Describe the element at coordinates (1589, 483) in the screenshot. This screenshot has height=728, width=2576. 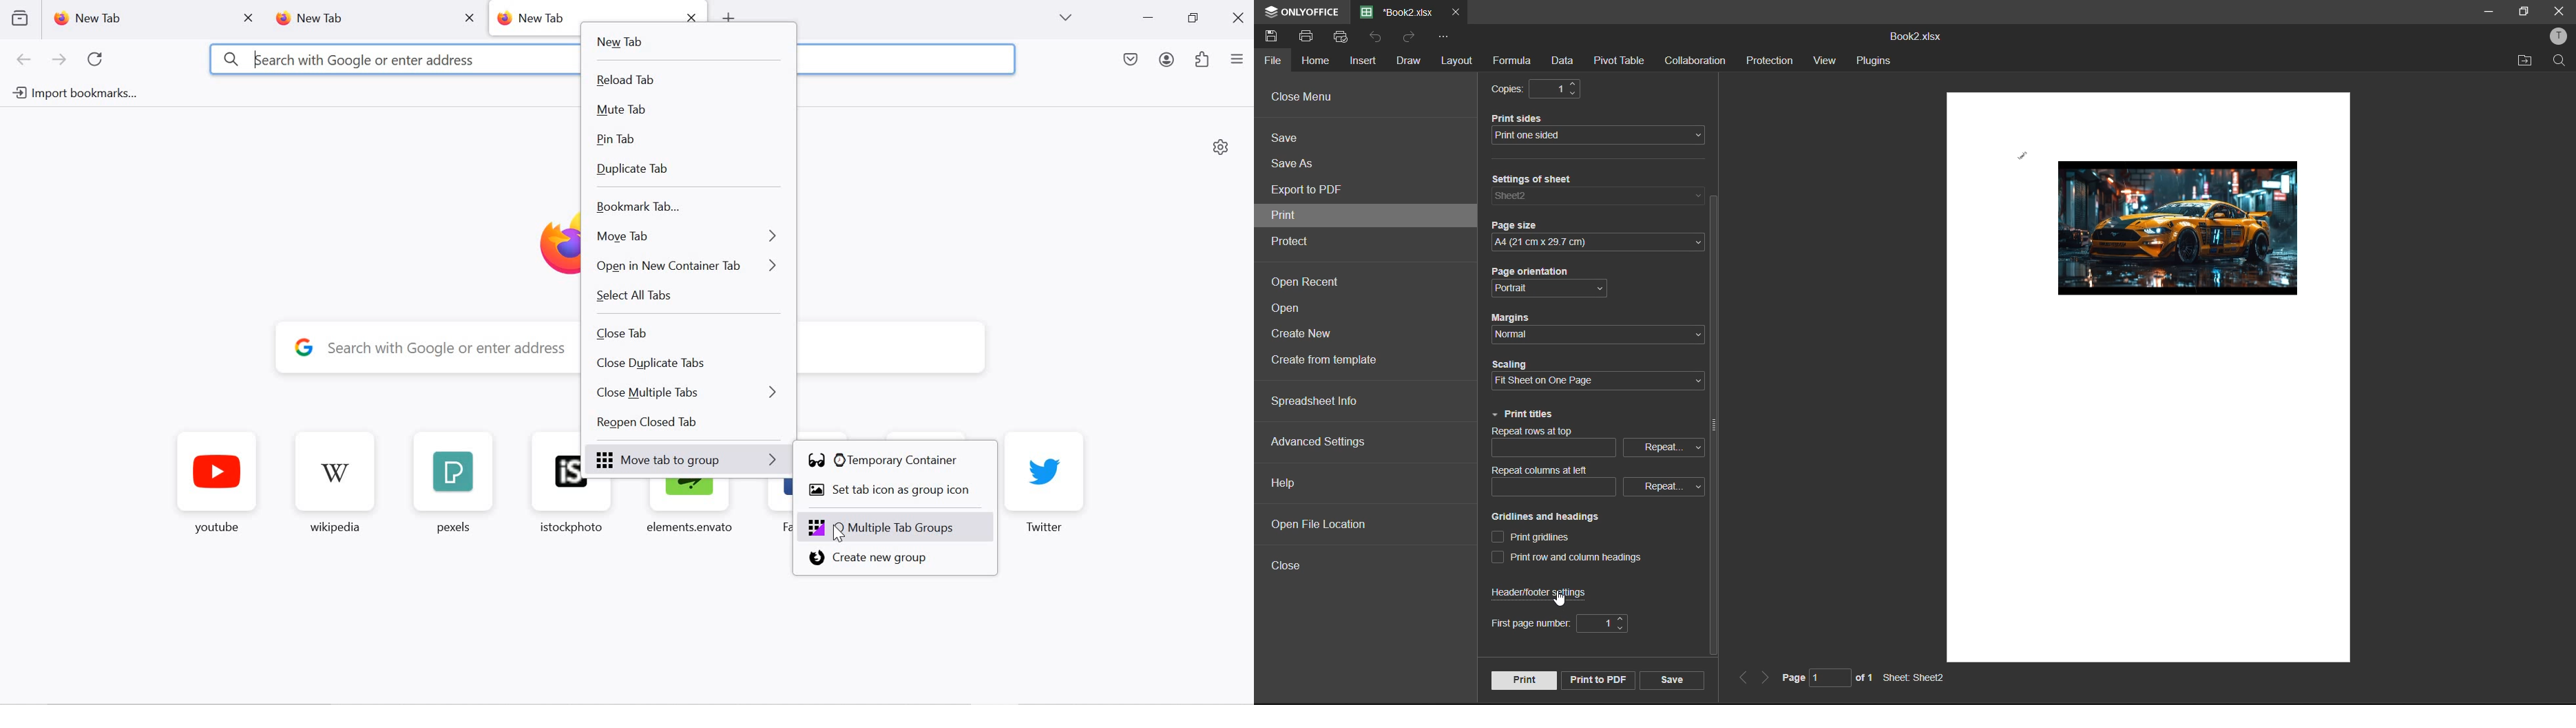
I see `repeat columns at left` at that location.